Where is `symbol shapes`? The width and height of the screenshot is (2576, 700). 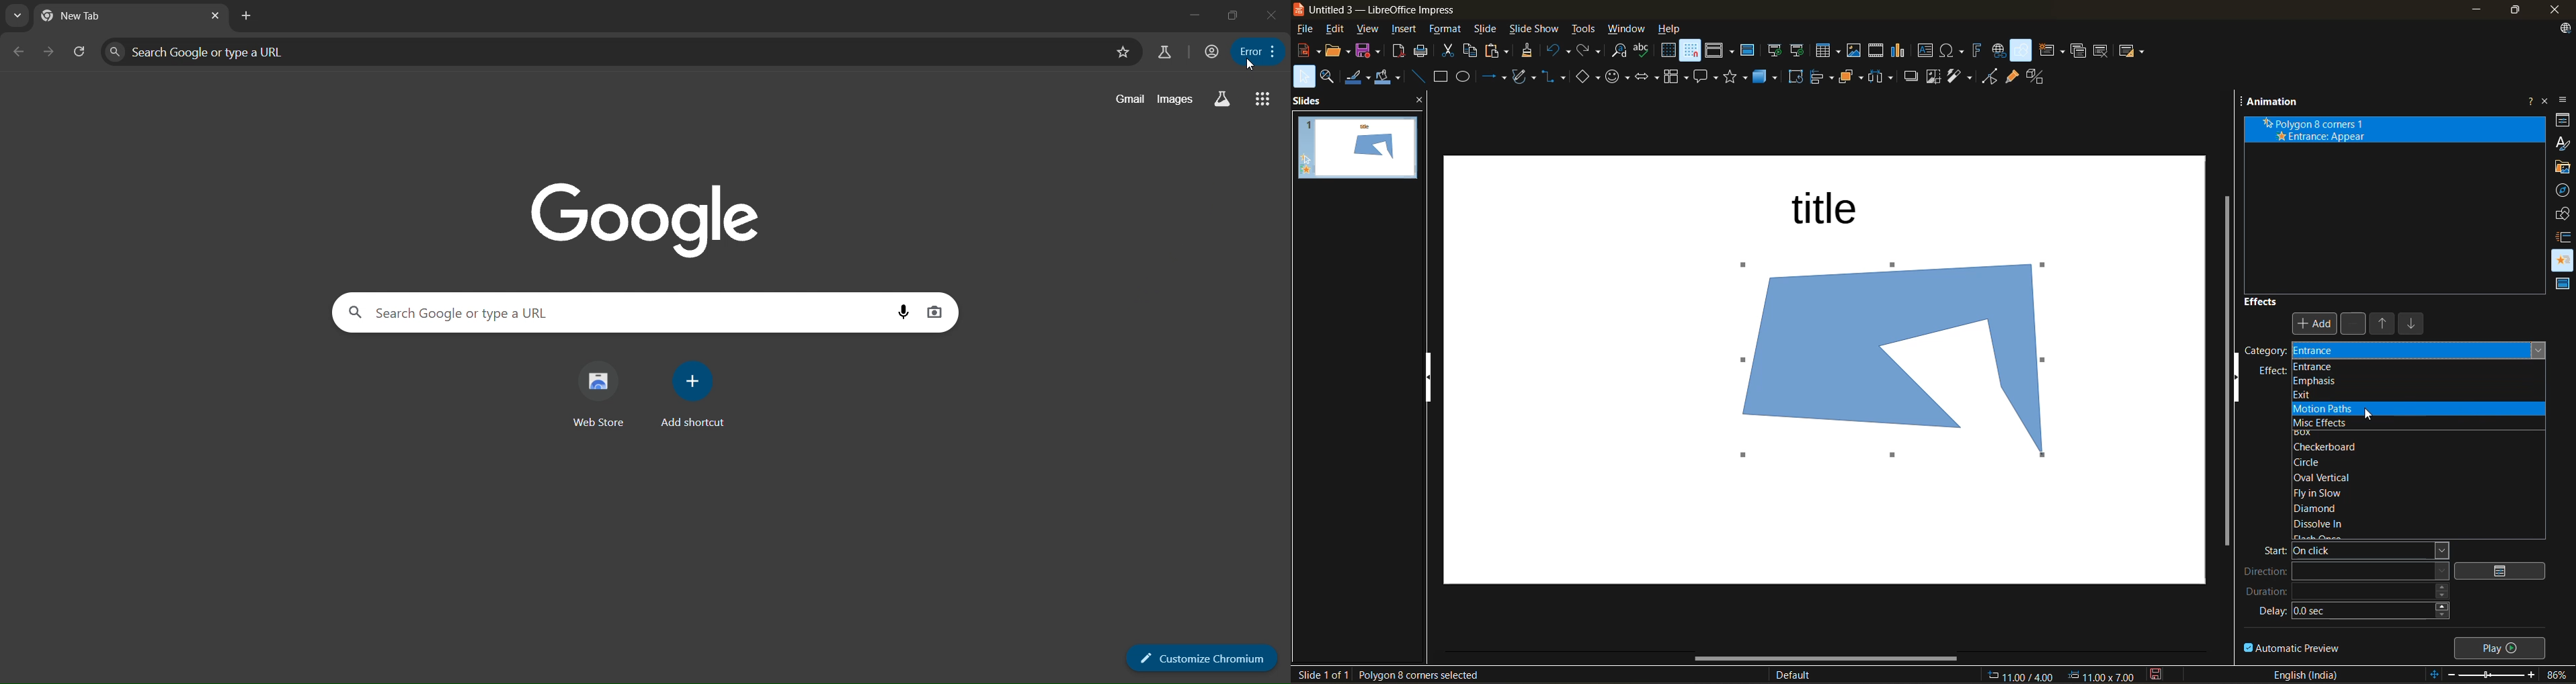
symbol shapes is located at coordinates (1618, 79).